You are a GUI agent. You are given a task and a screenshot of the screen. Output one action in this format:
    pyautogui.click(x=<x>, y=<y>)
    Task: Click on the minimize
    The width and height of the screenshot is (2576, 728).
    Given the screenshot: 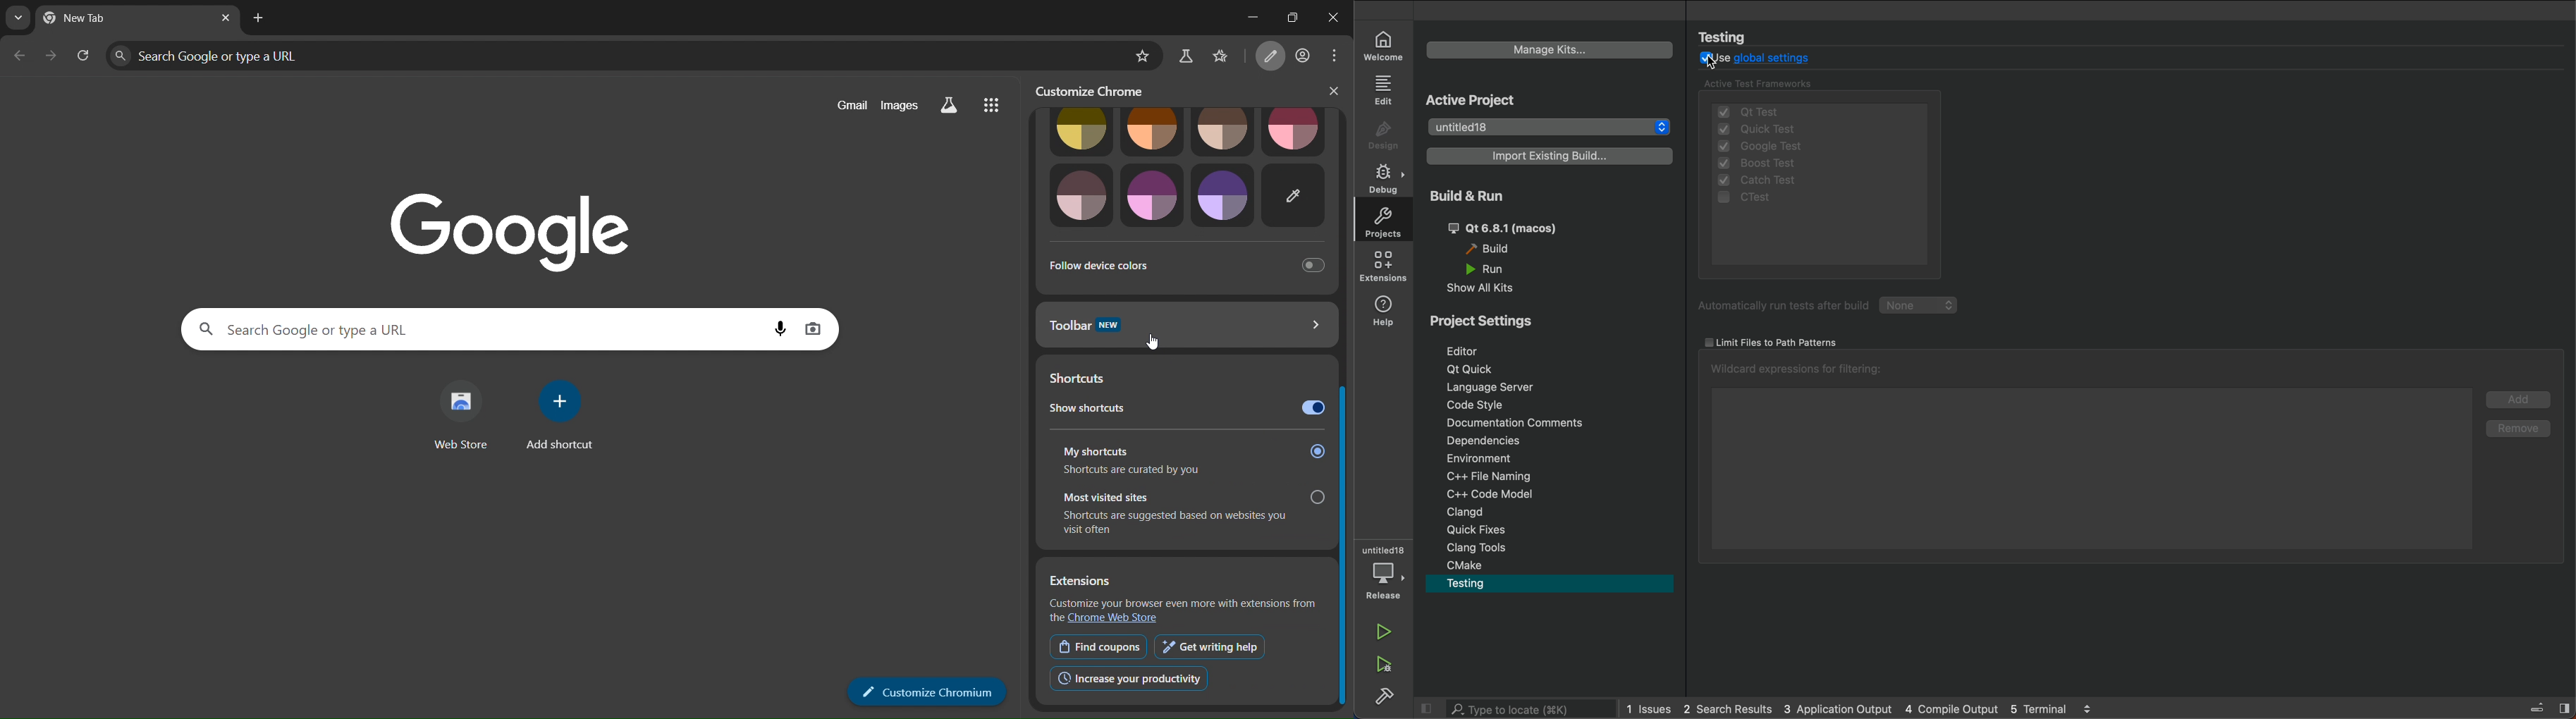 What is the action you would take?
    pyautogui.click(x=1238, y=17)
    